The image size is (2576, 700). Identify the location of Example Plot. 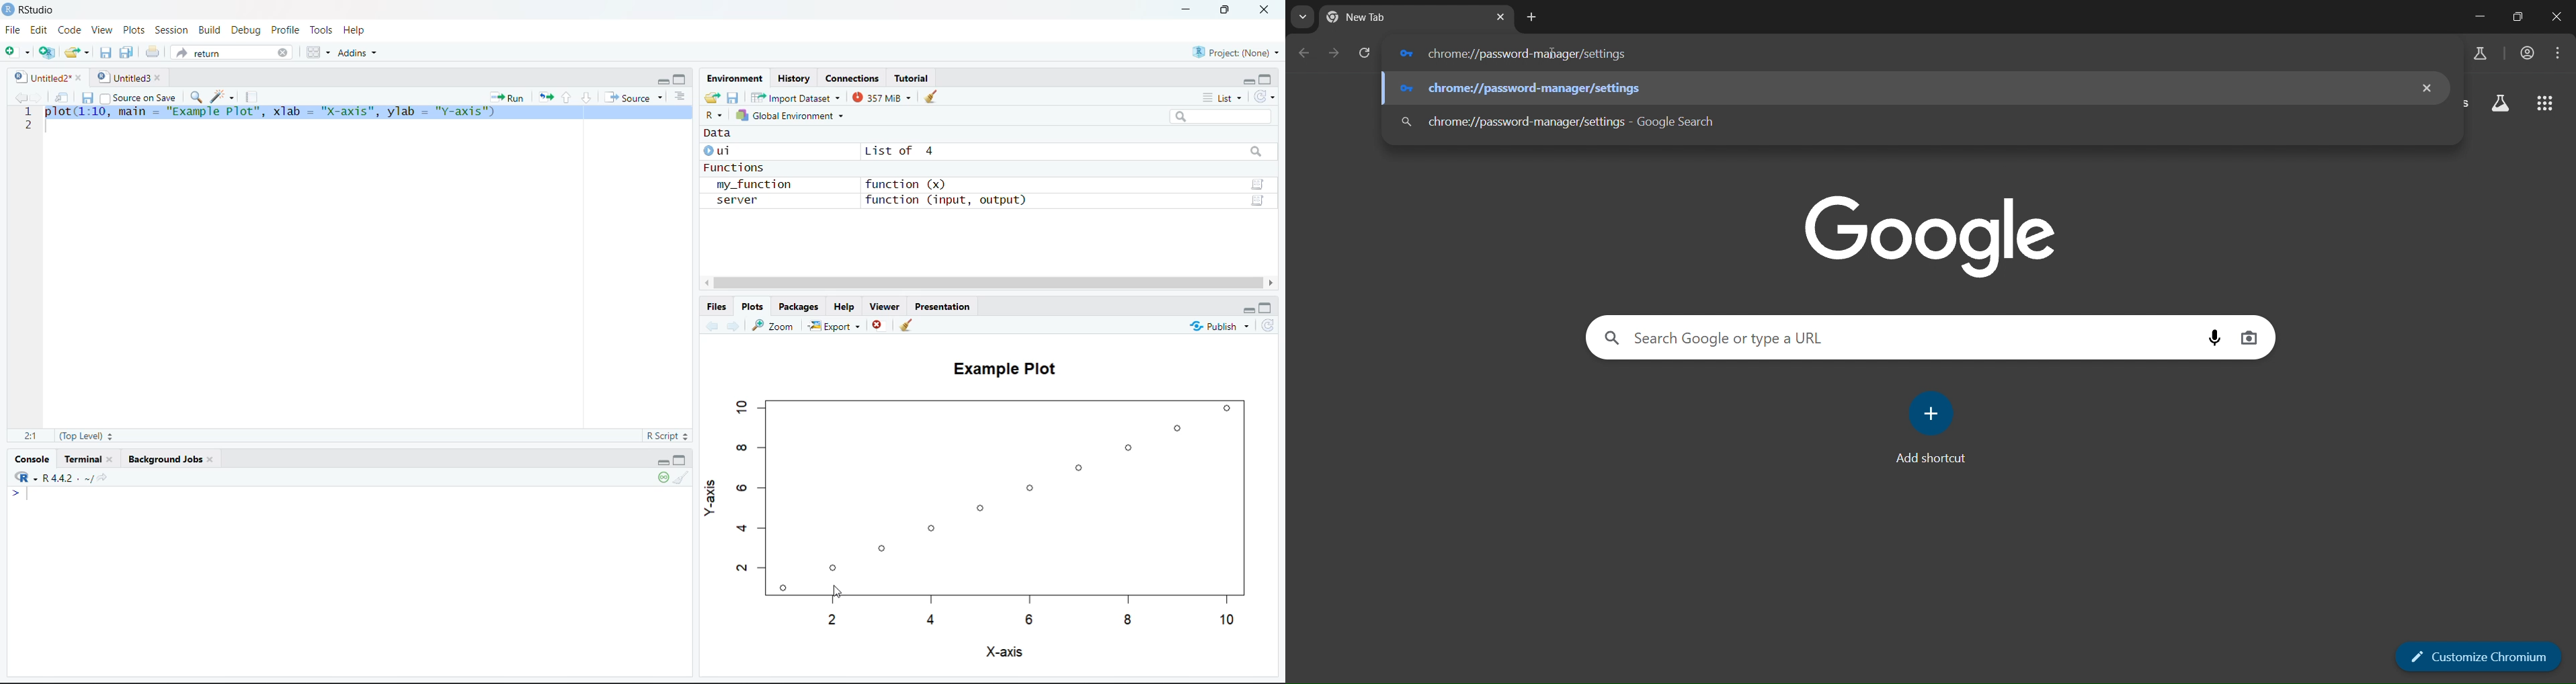
(1000, 366).